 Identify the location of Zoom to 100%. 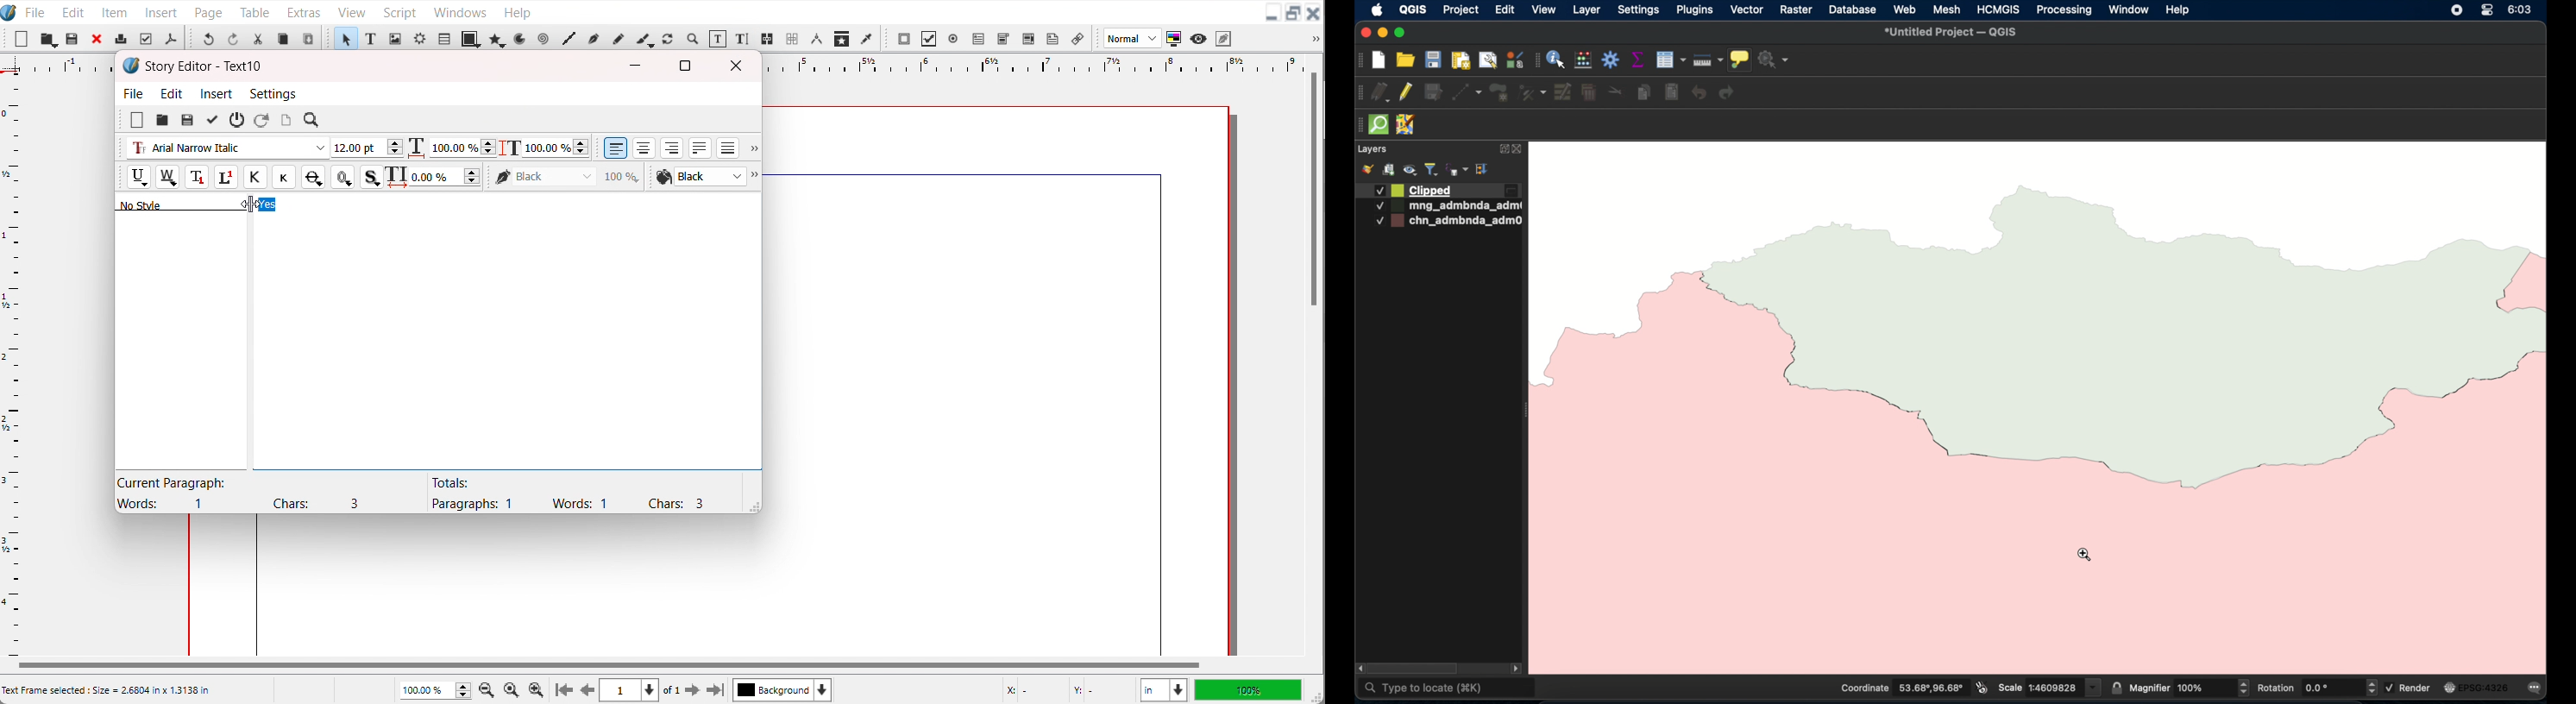
(512, 688).